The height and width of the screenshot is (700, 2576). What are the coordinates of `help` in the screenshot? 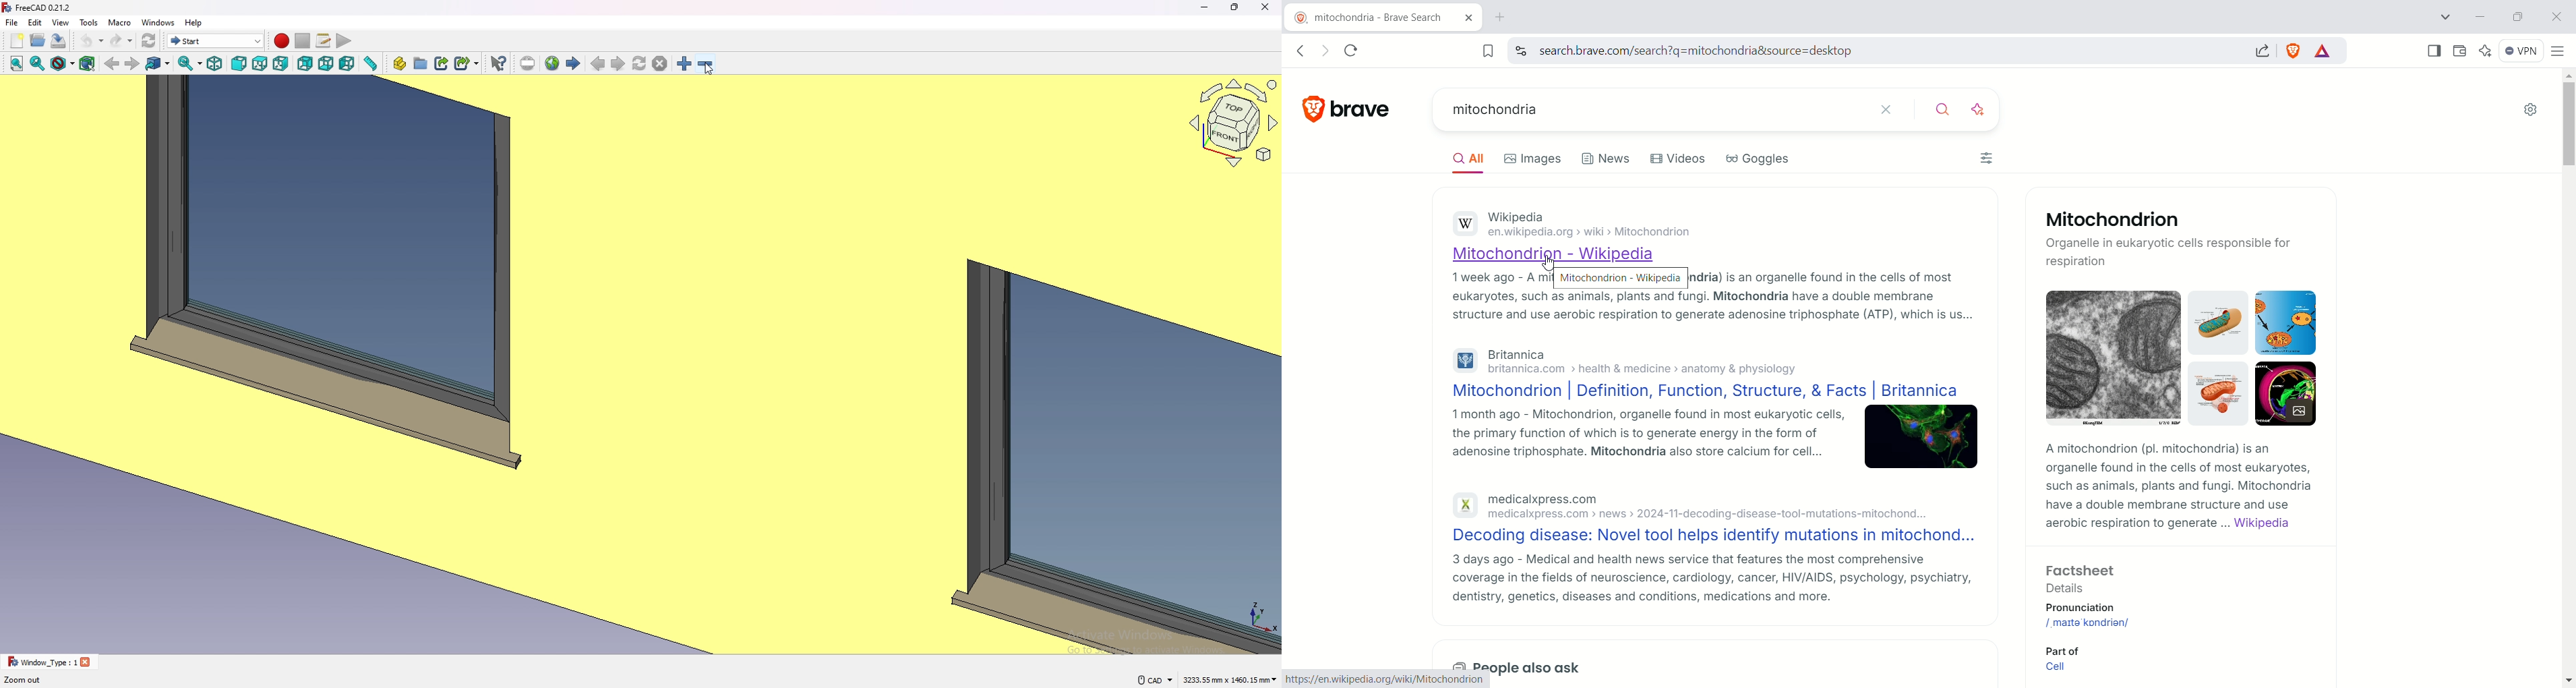 It's located at (194, 22).